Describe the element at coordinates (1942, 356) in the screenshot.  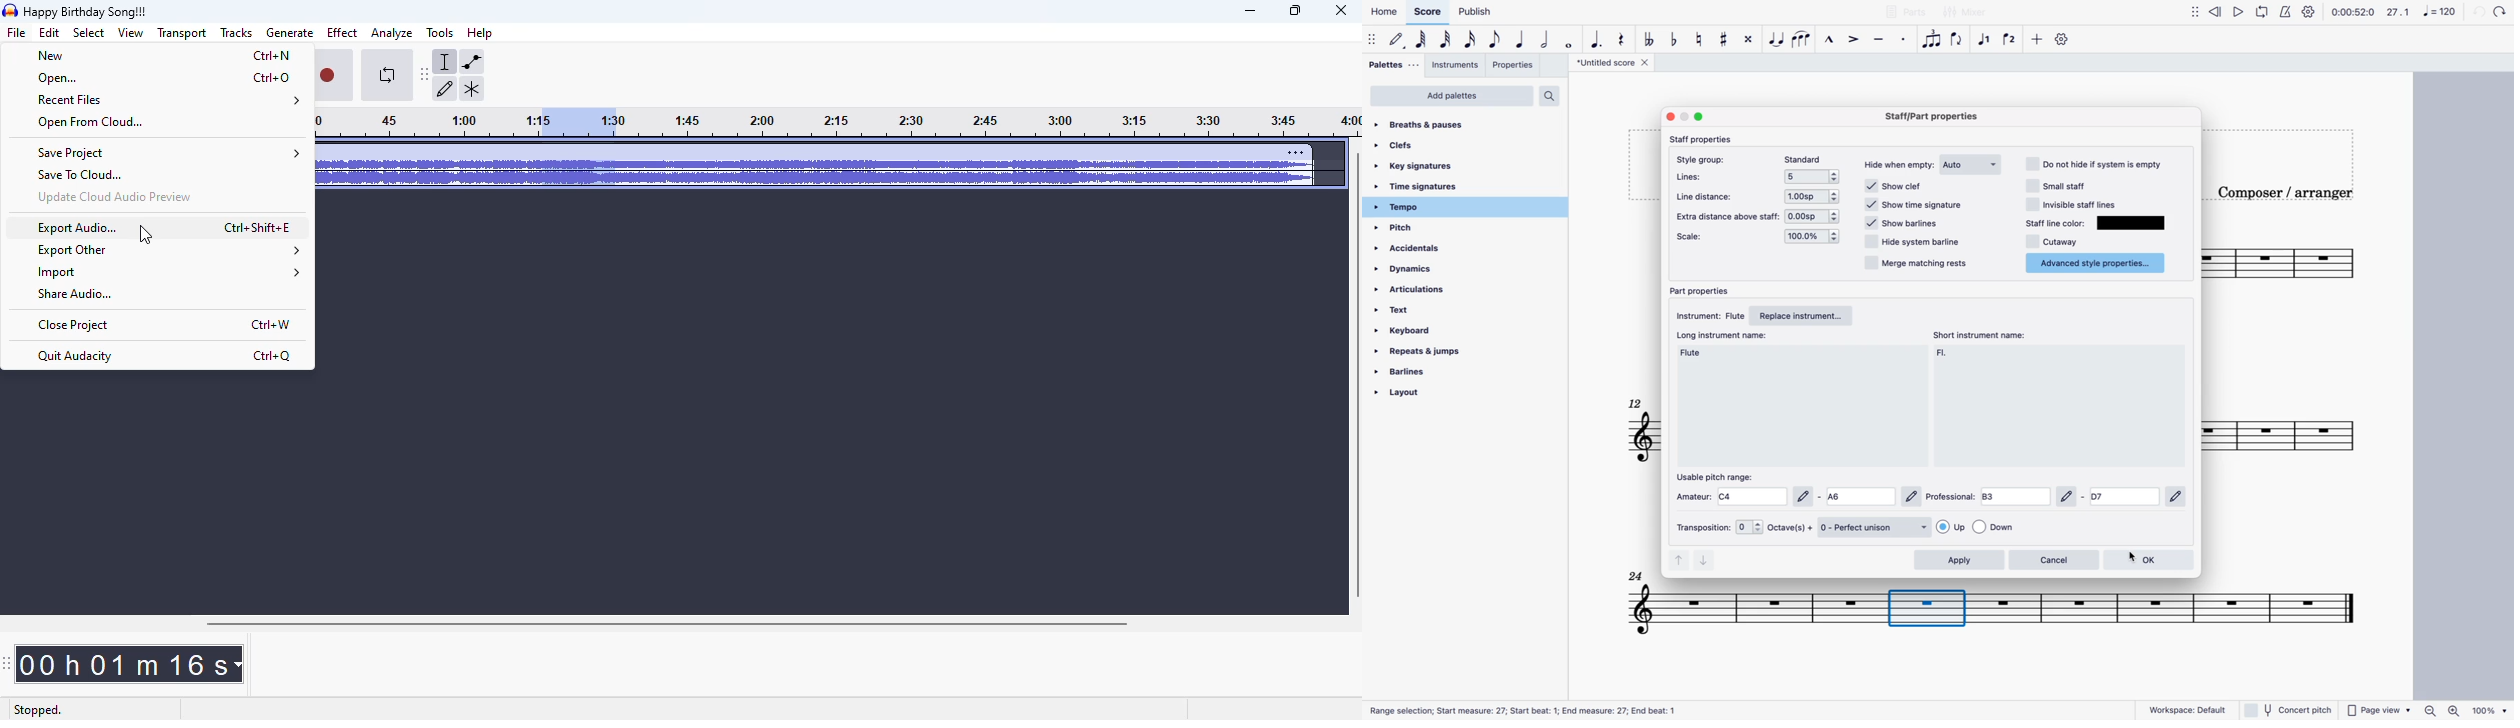
I see `short instrument name` at that location.